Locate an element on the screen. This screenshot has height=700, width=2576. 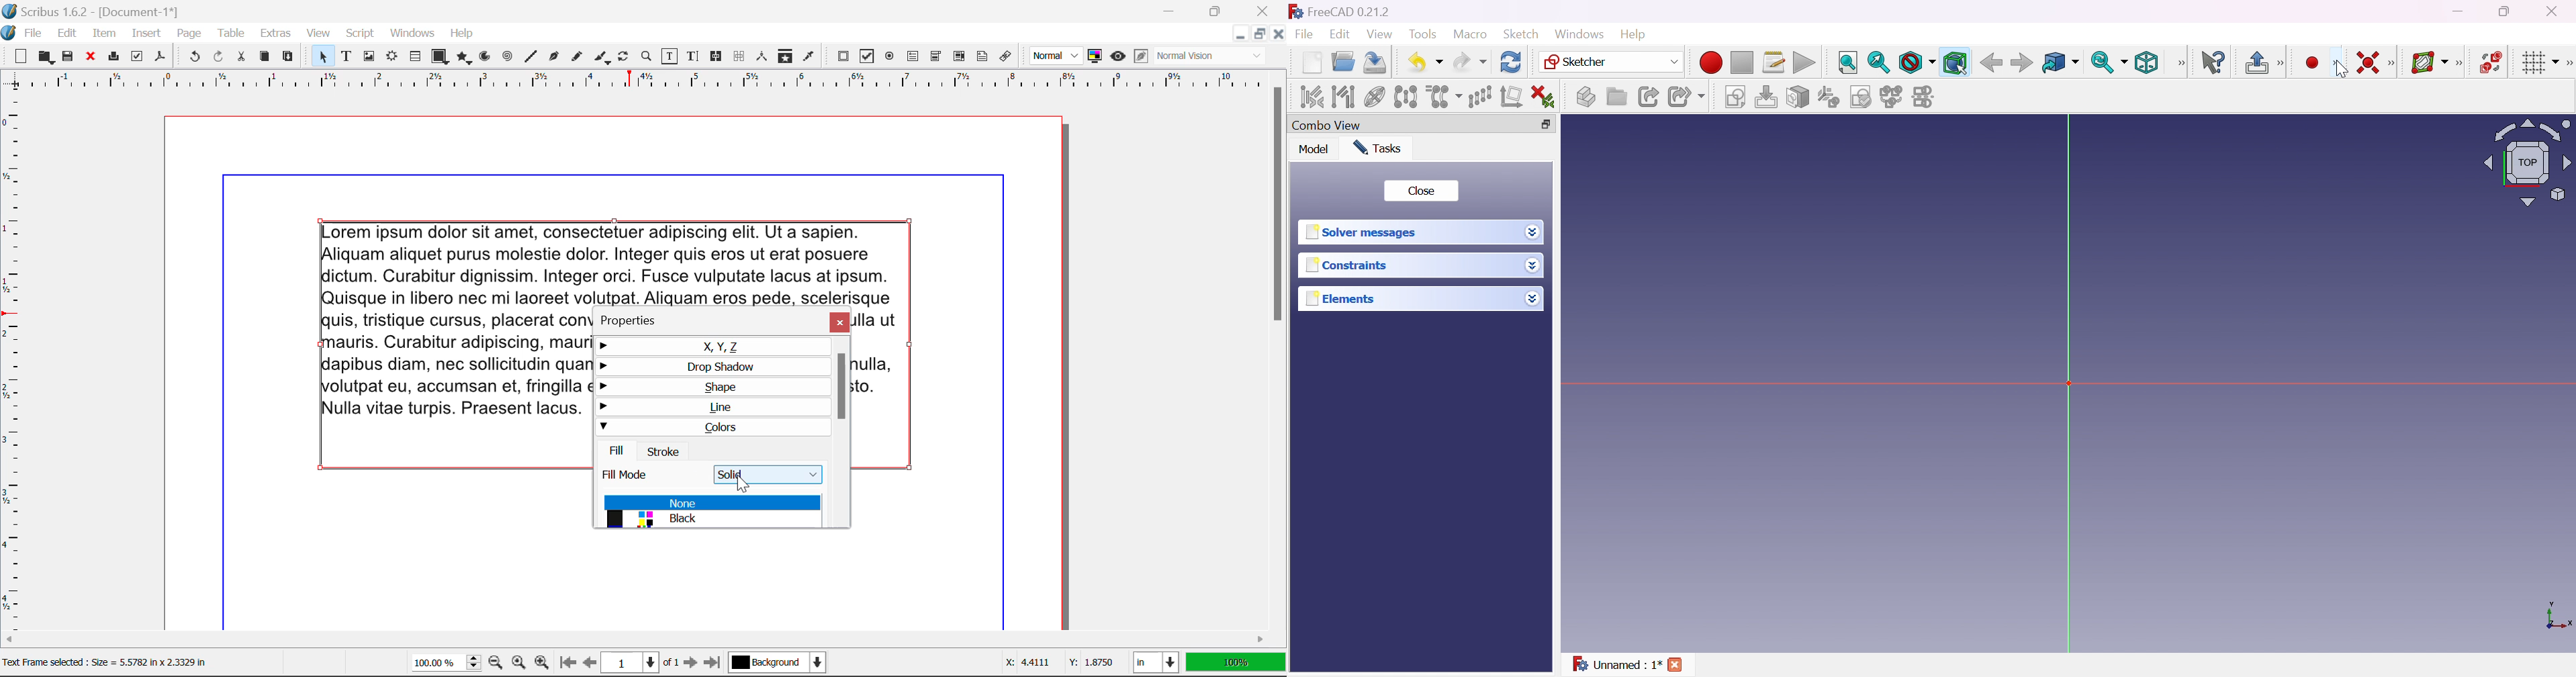
Remove axes alignment is located at coordinates (1510, 97).